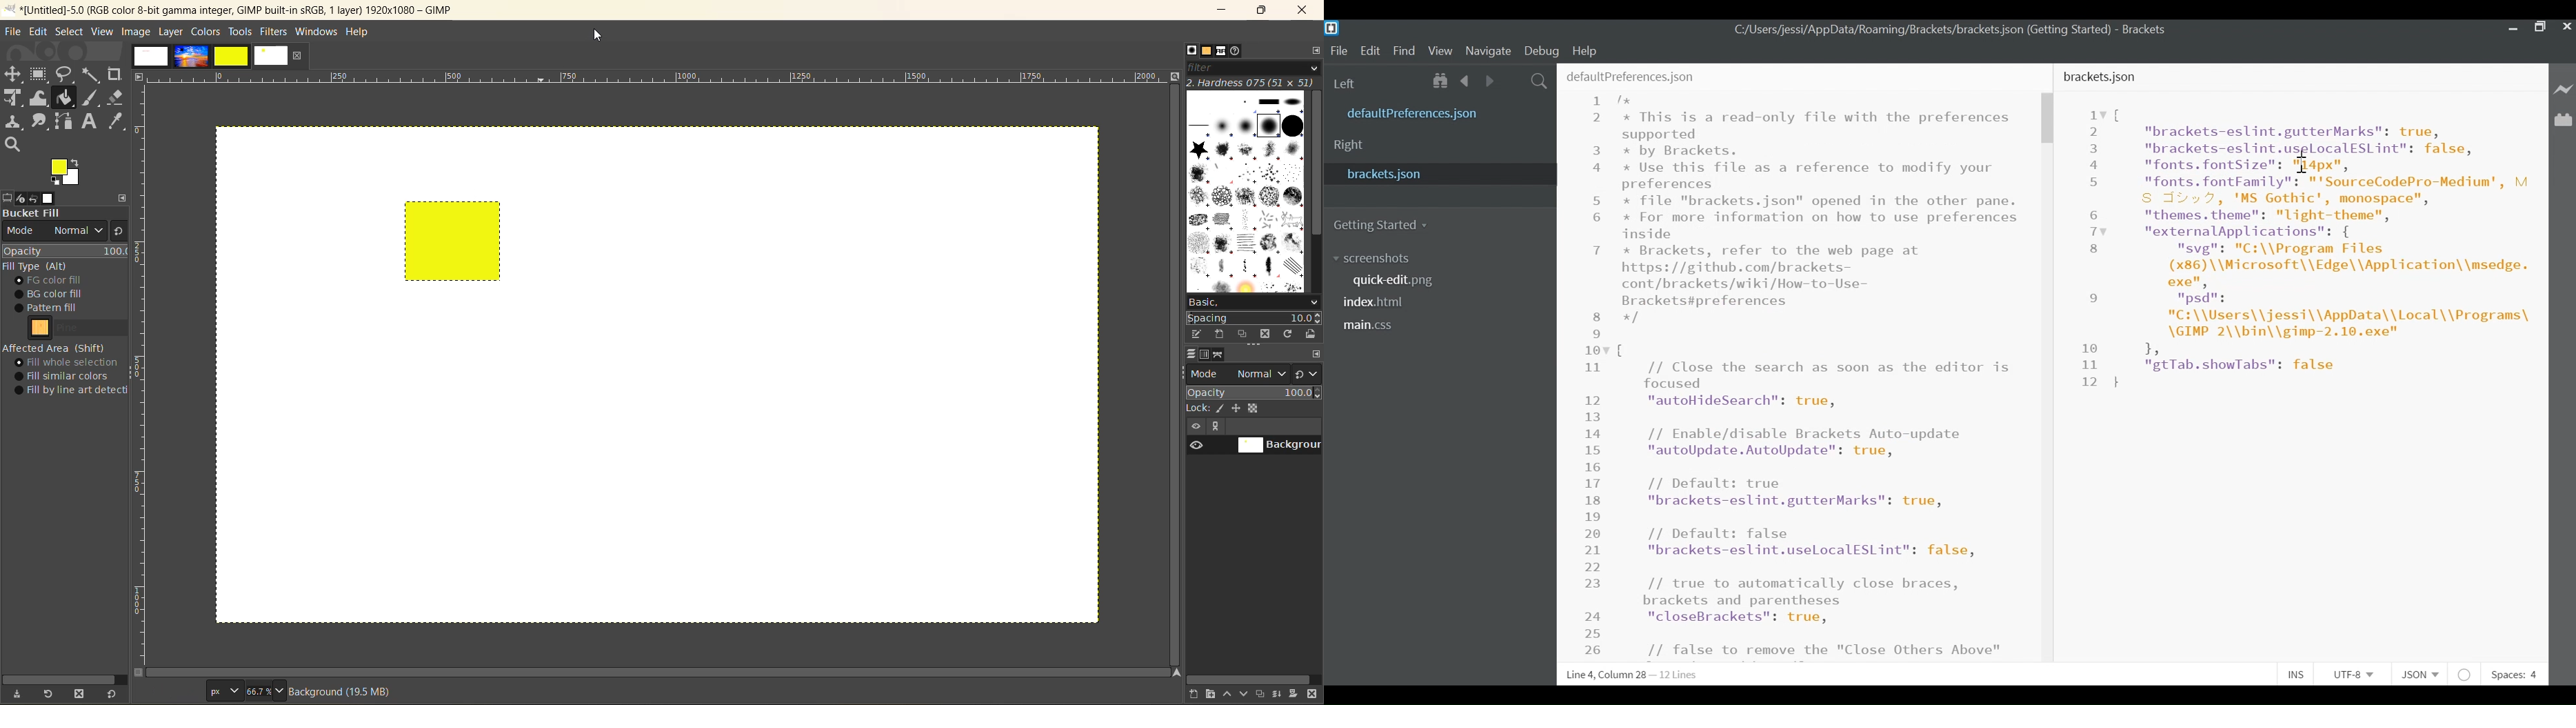 Image resolution: width=2576 pixels, height=728 pixels. Describe the element at coordinates (66, 251) in the screenshot. I see `opacity` at that location.